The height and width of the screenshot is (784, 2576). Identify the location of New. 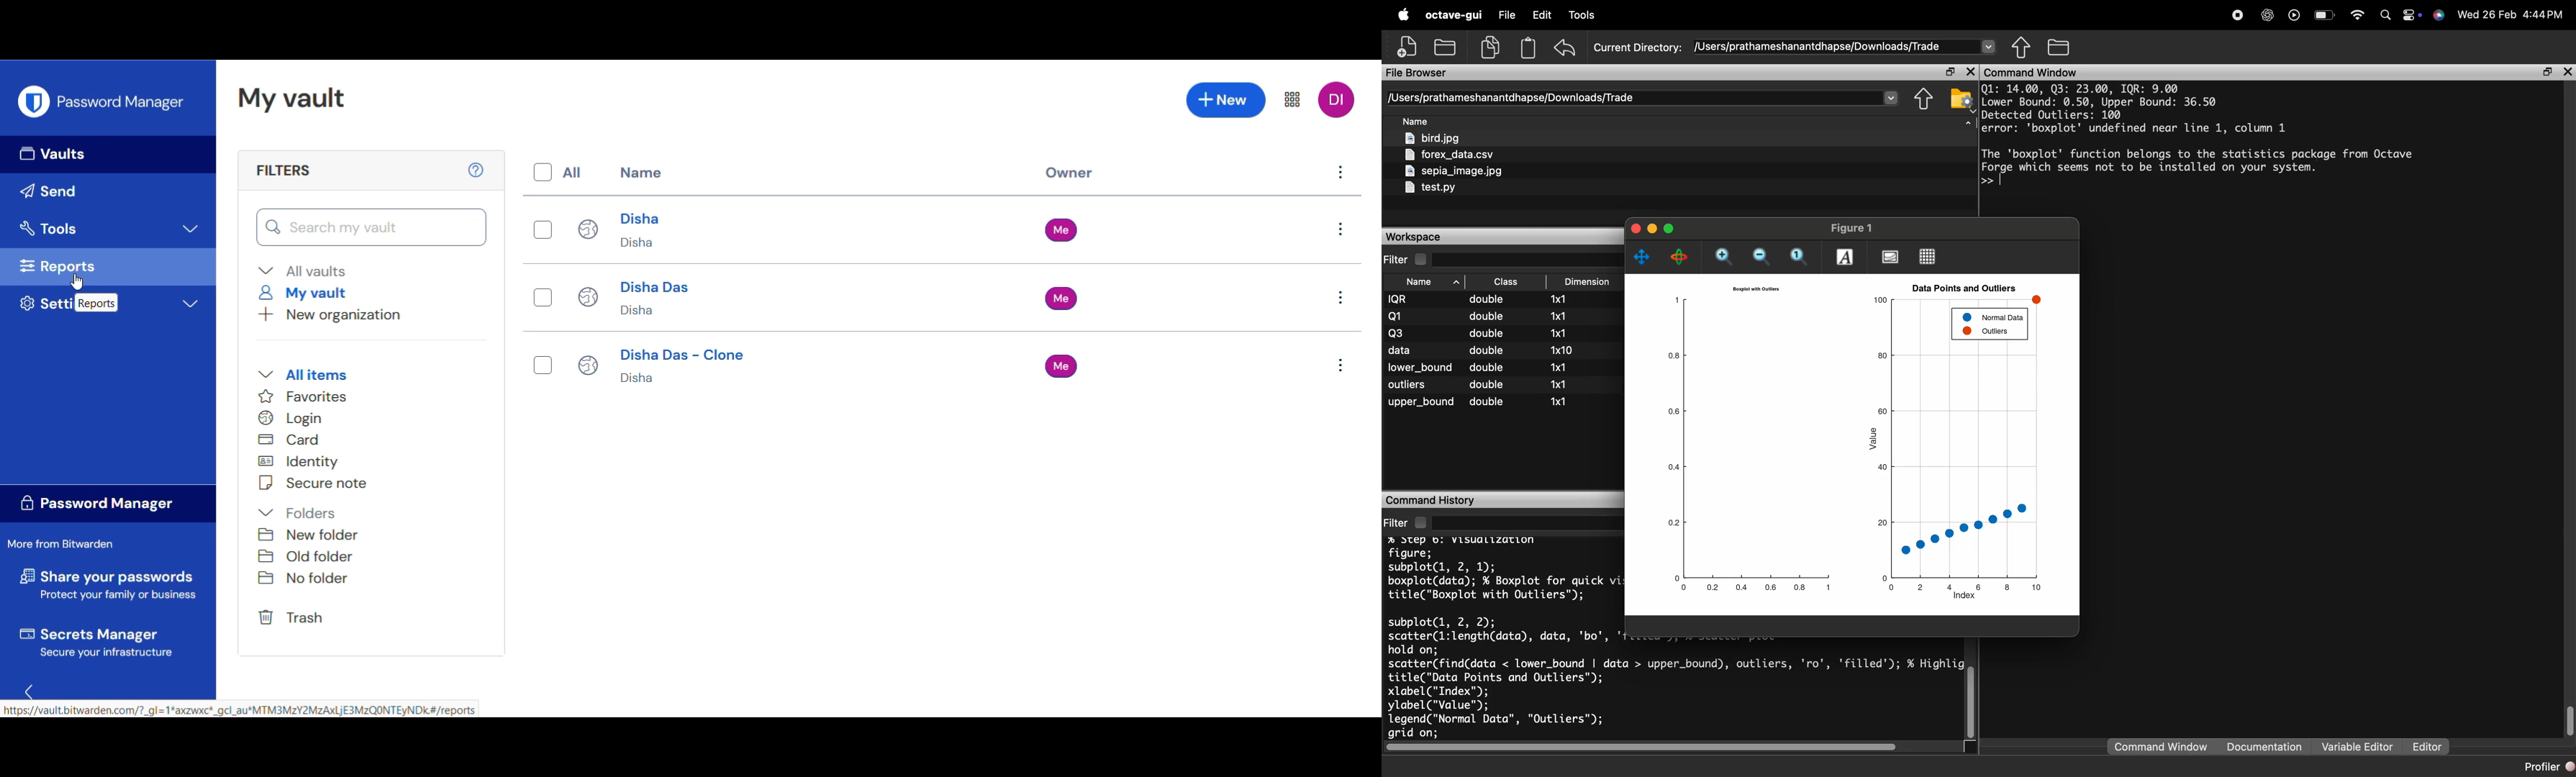
(1226, 100).